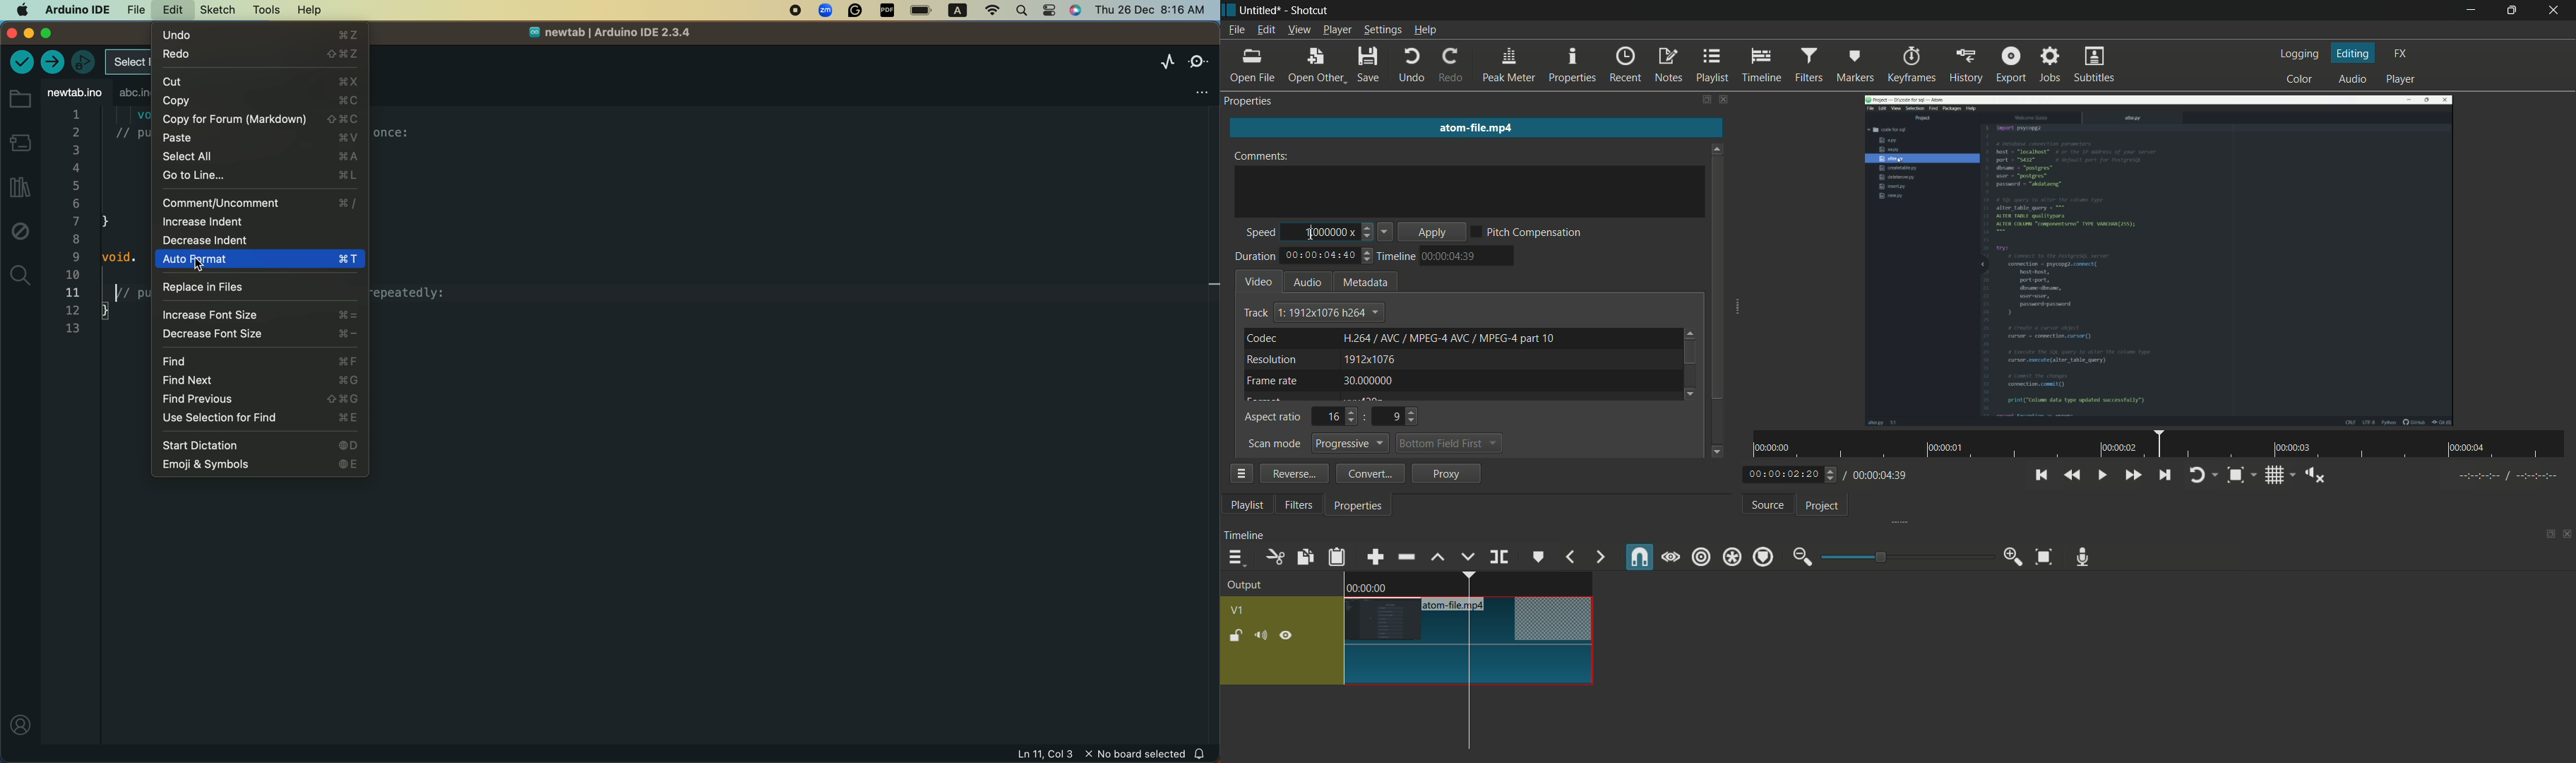  What do you see at coordinates (1316, 66) in the screenshot?
I see `open other` at bounding box center [1316, 66].